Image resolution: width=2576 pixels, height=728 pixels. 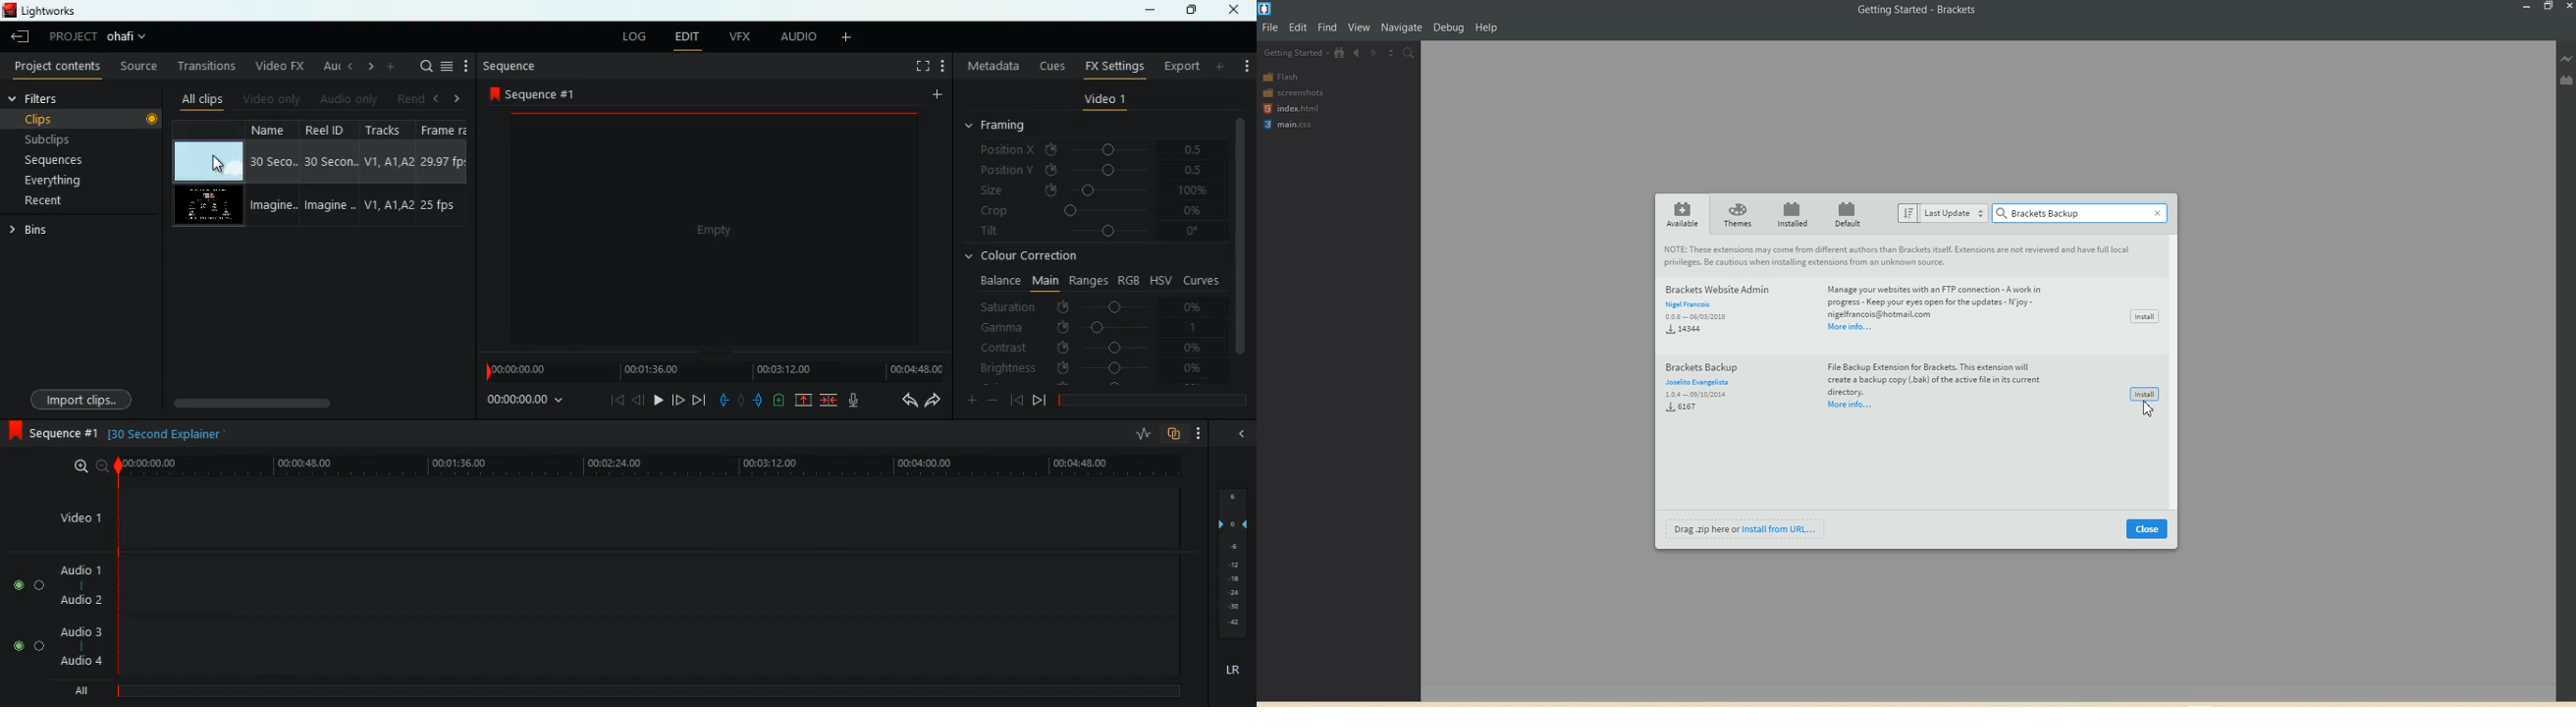 I want to click on search, so click(x=419, y=66).